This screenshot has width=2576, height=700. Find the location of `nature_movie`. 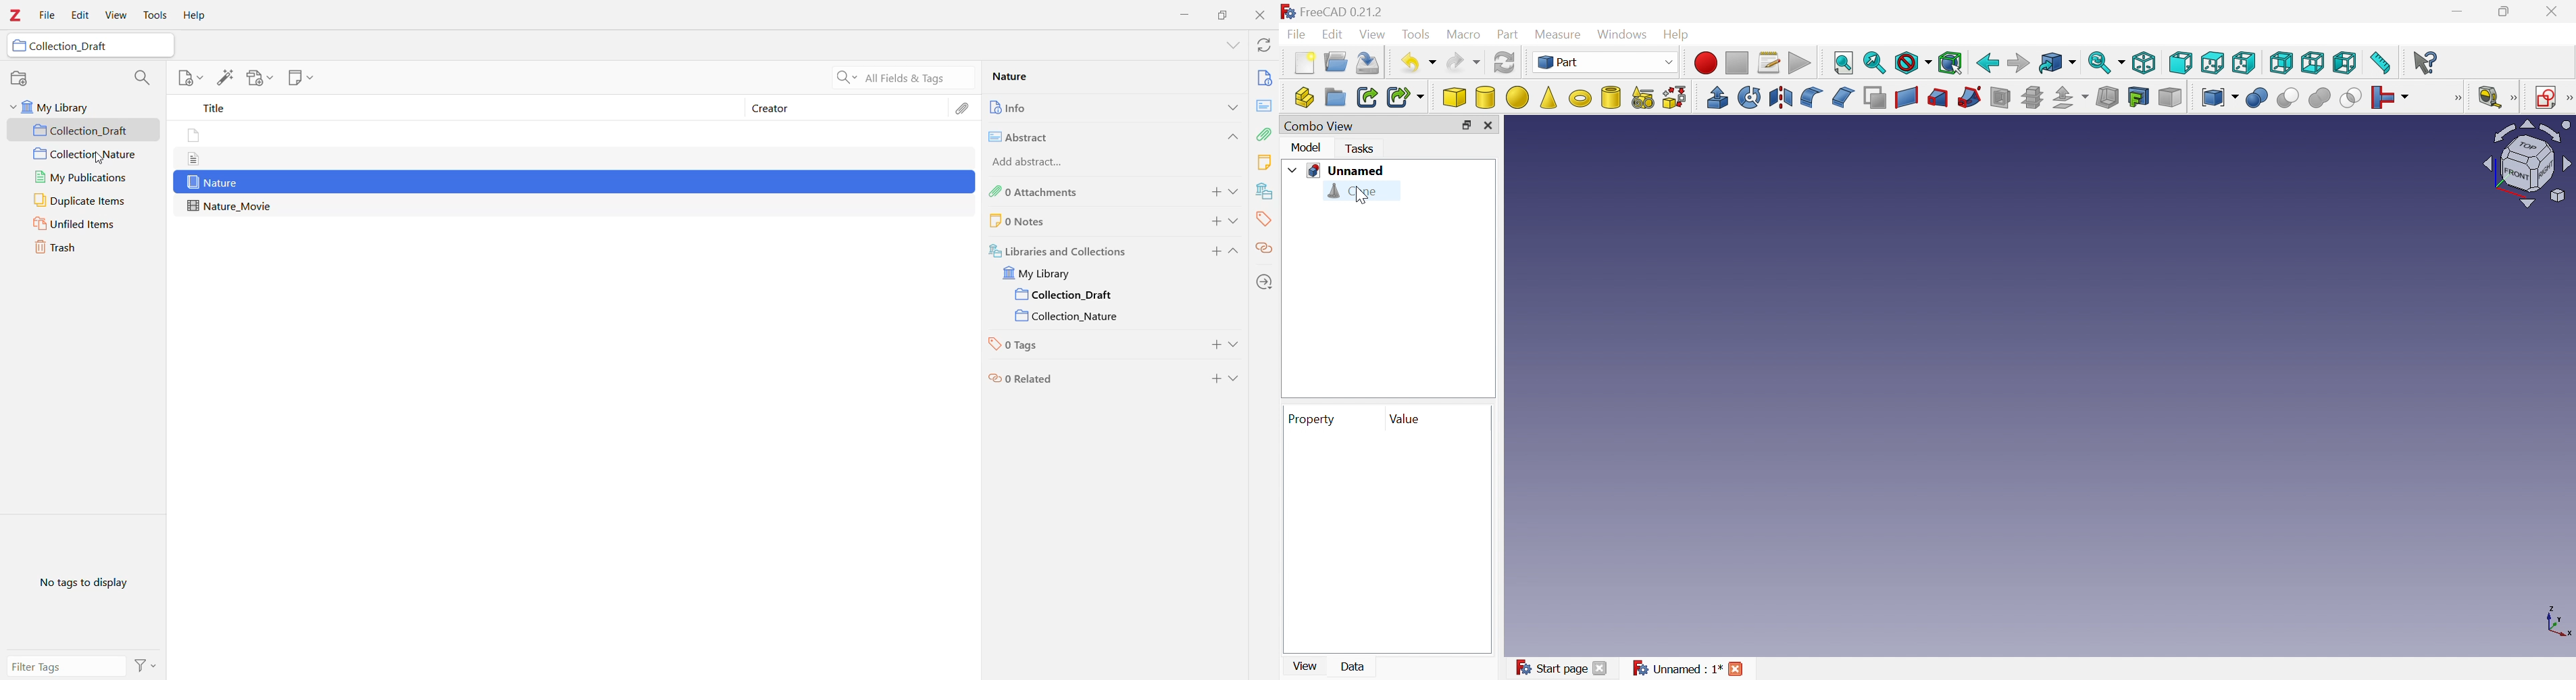

nature_movie is located at coordinates (231, 205).